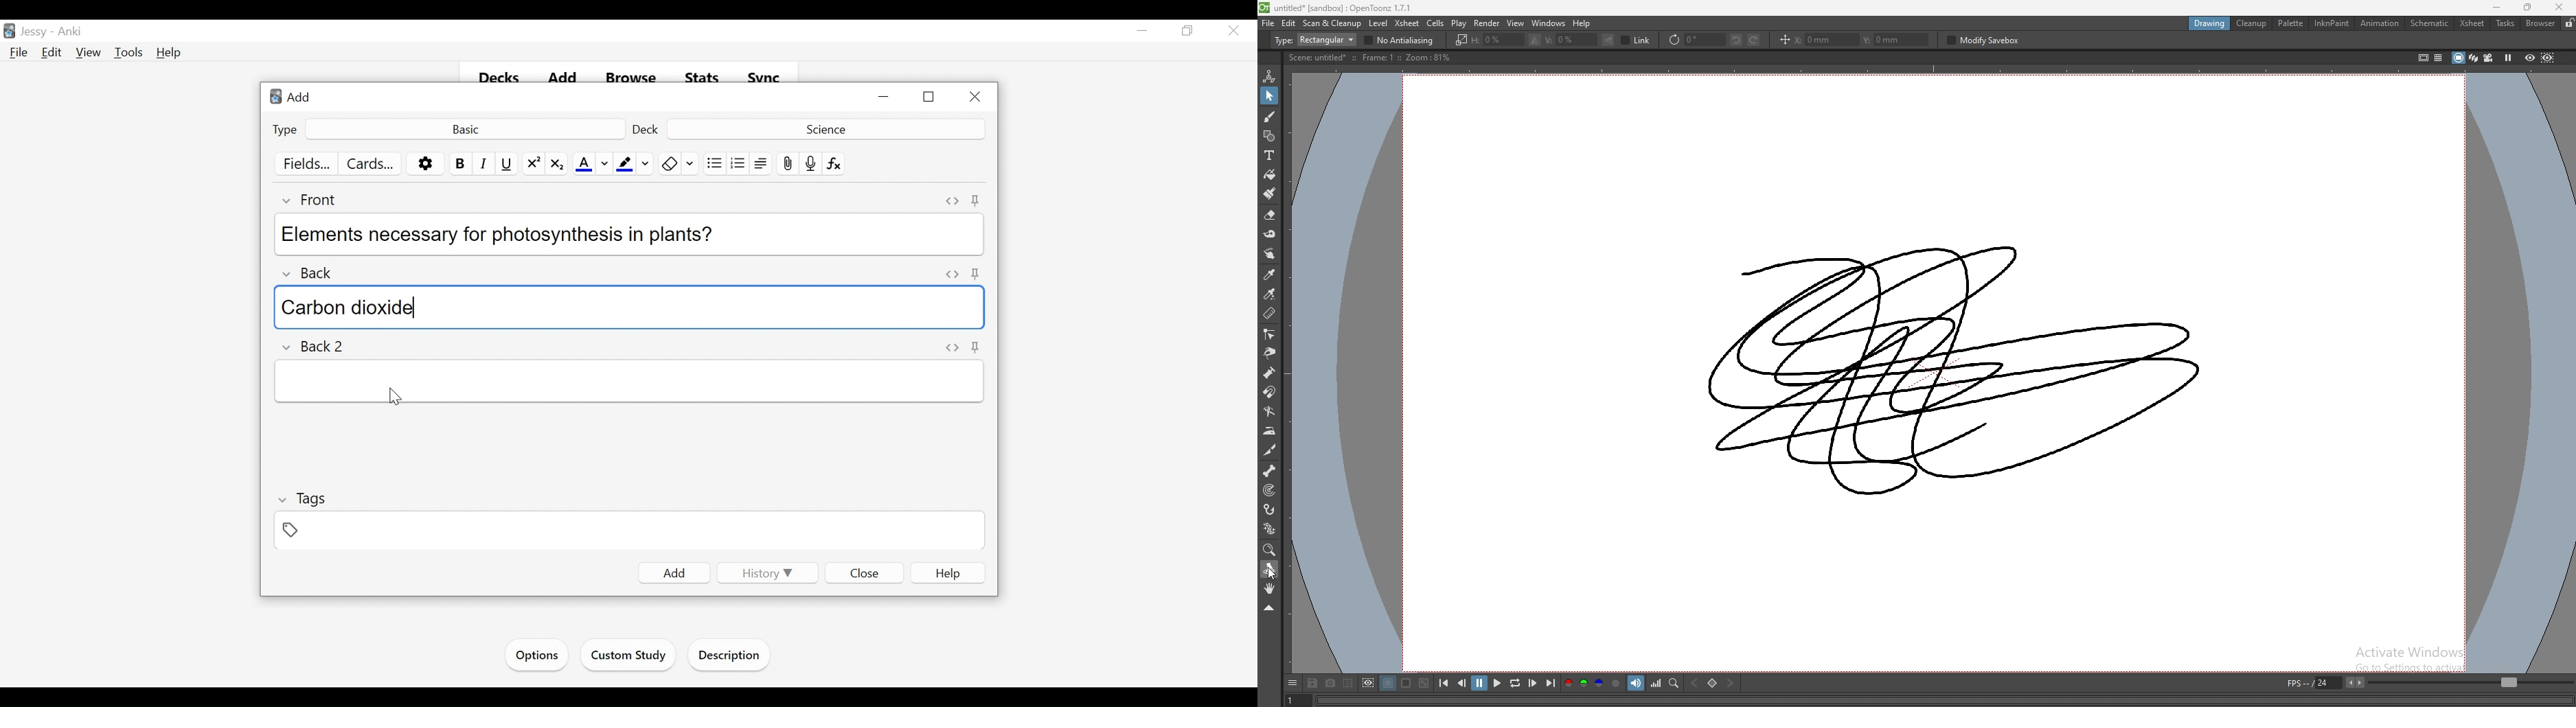 The image size is (2576, 728). I want to click on Anki Desktop Icon, so click(9, 31).